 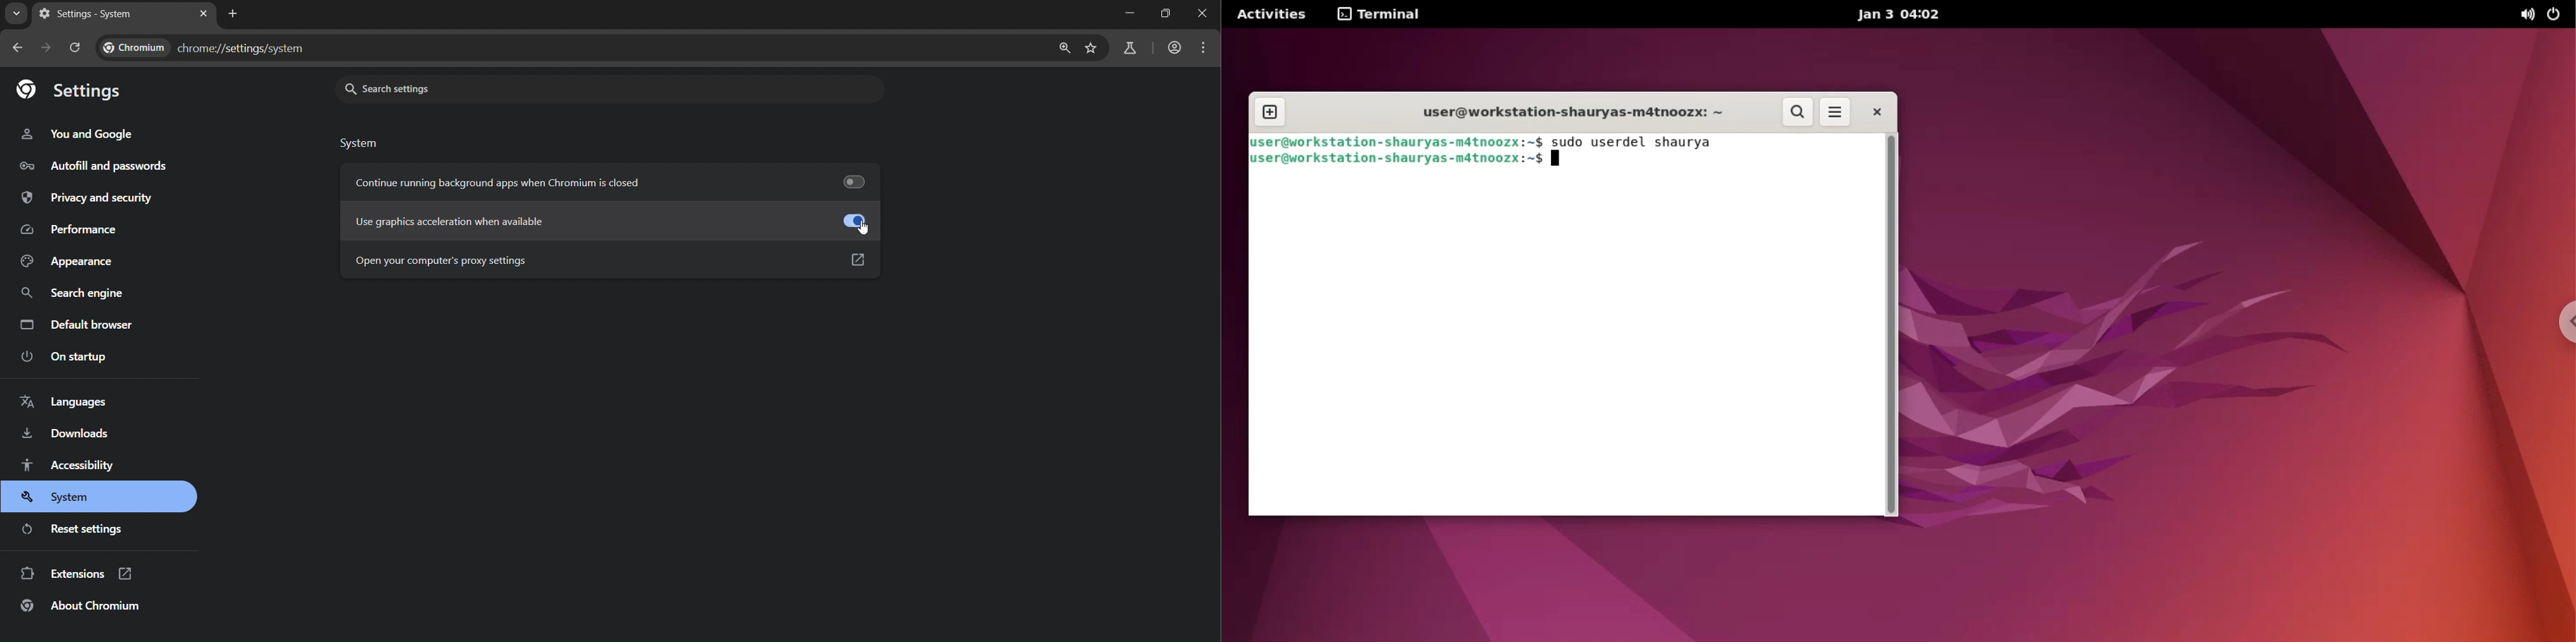 I want to click on zoom, so click(x=1063, y=48).